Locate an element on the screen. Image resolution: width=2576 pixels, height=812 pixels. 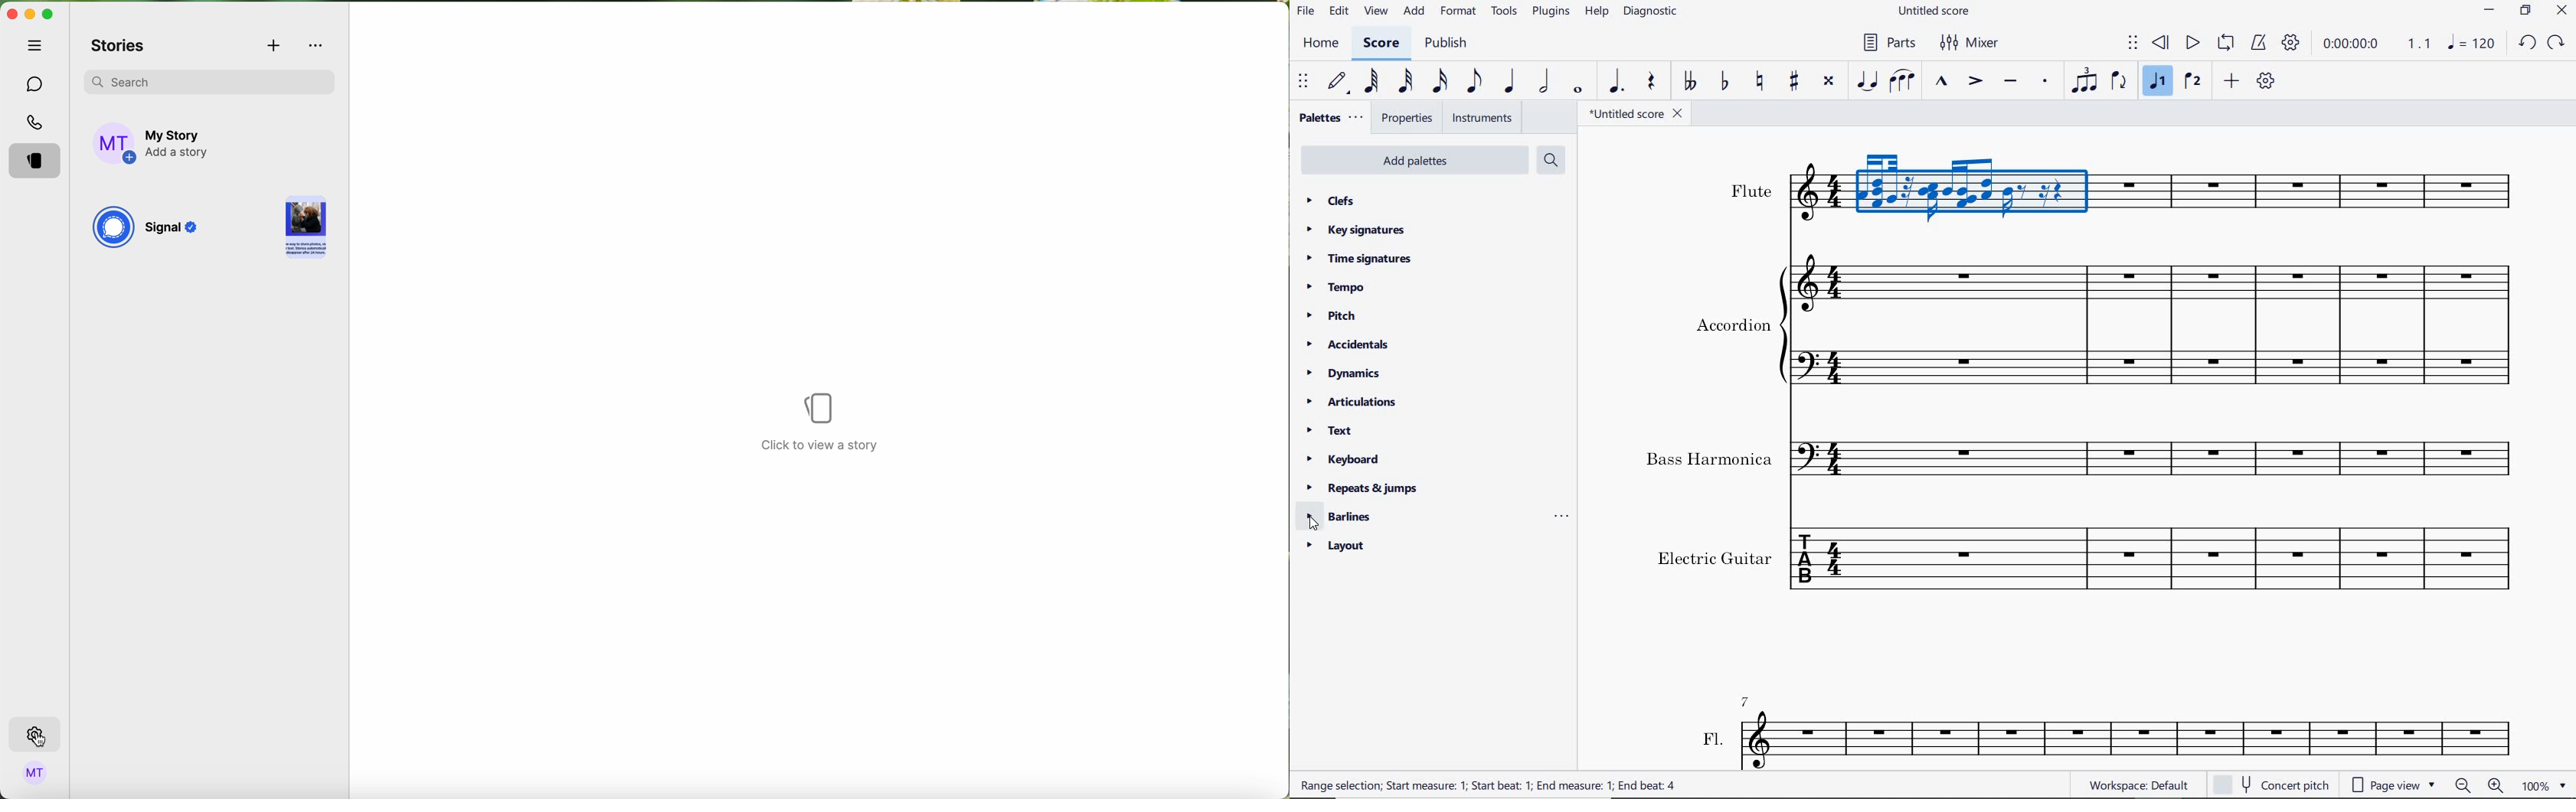
text is located at coordinates (1713, 737).